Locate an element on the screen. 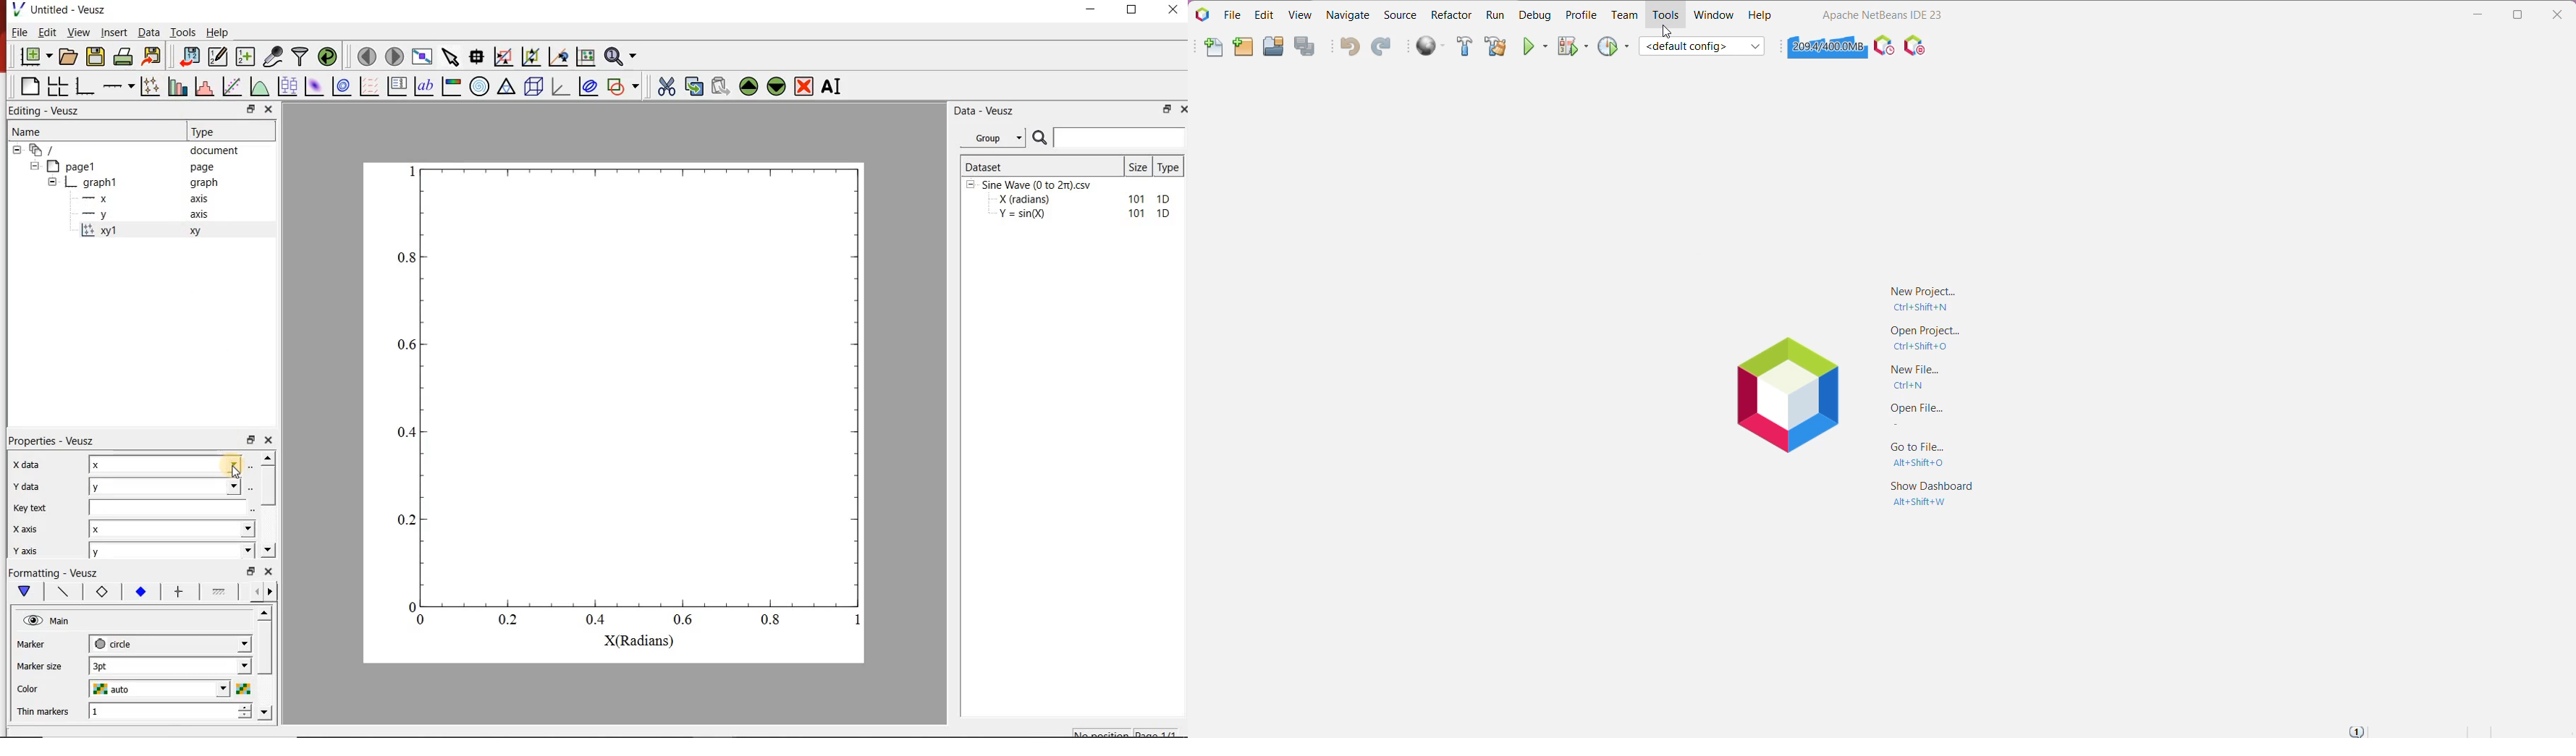 This screenshot has height=756, width=2576. Dataset is located at coordinates (1041, 165).